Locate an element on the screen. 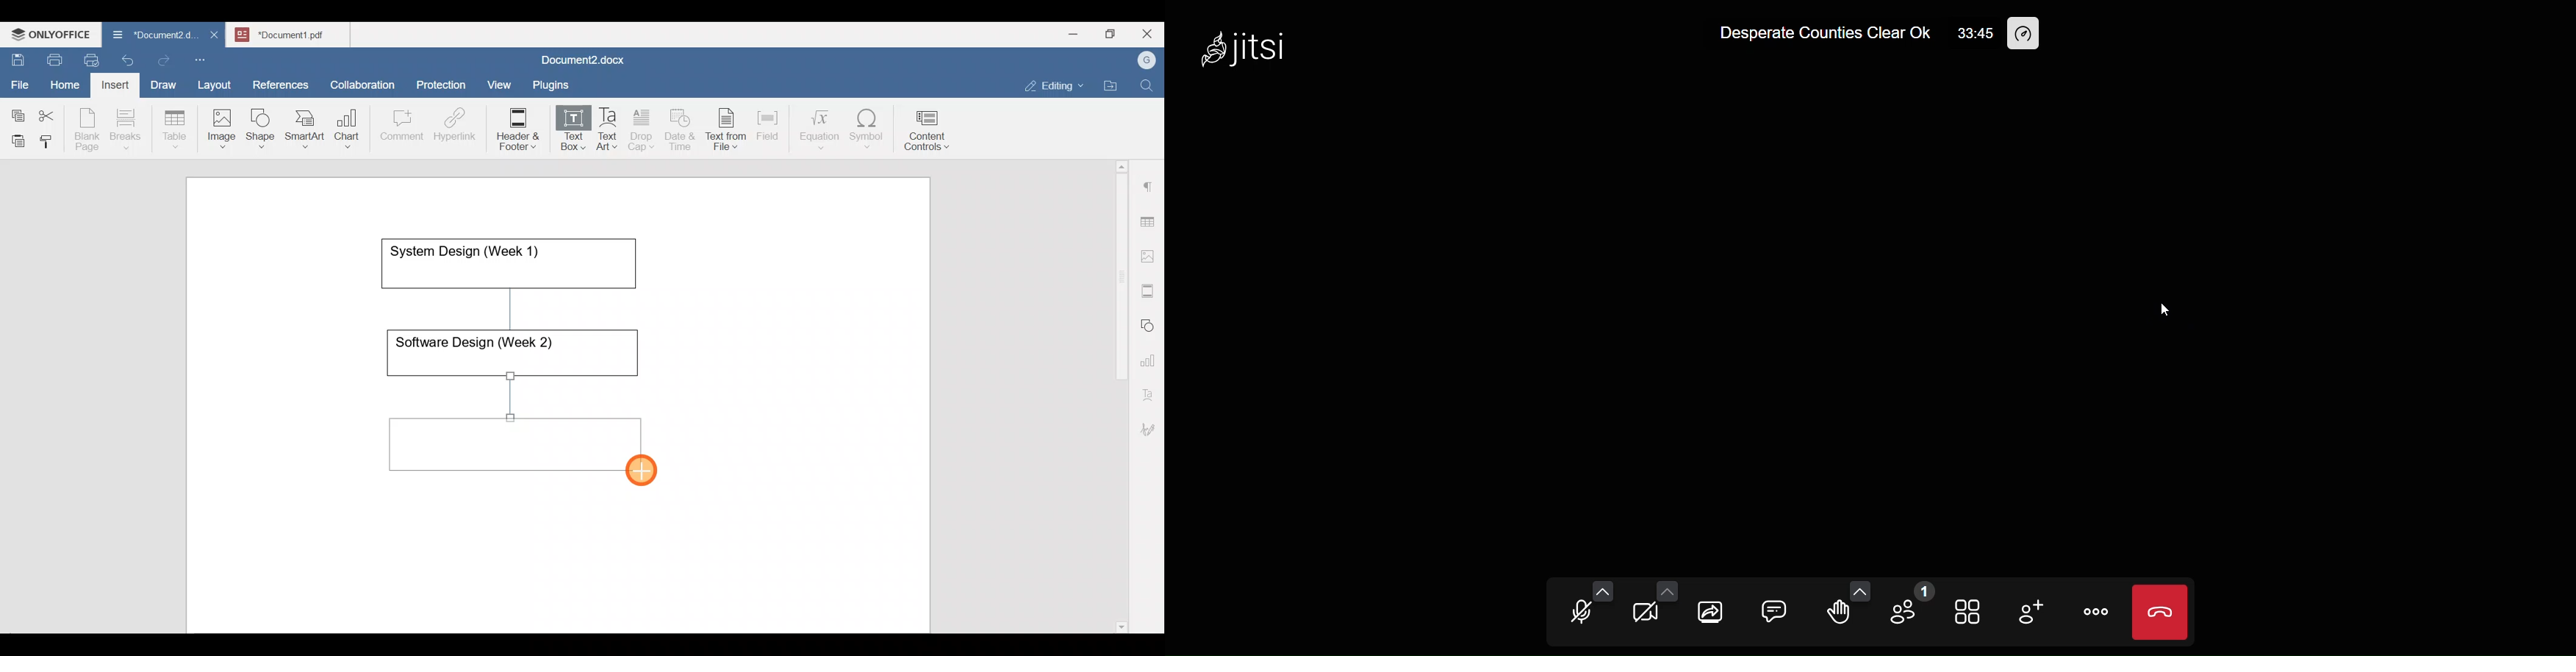 The height and width of the screenshot is (672, 2576). Paragraph settings is located at coordinates (1150, 182).